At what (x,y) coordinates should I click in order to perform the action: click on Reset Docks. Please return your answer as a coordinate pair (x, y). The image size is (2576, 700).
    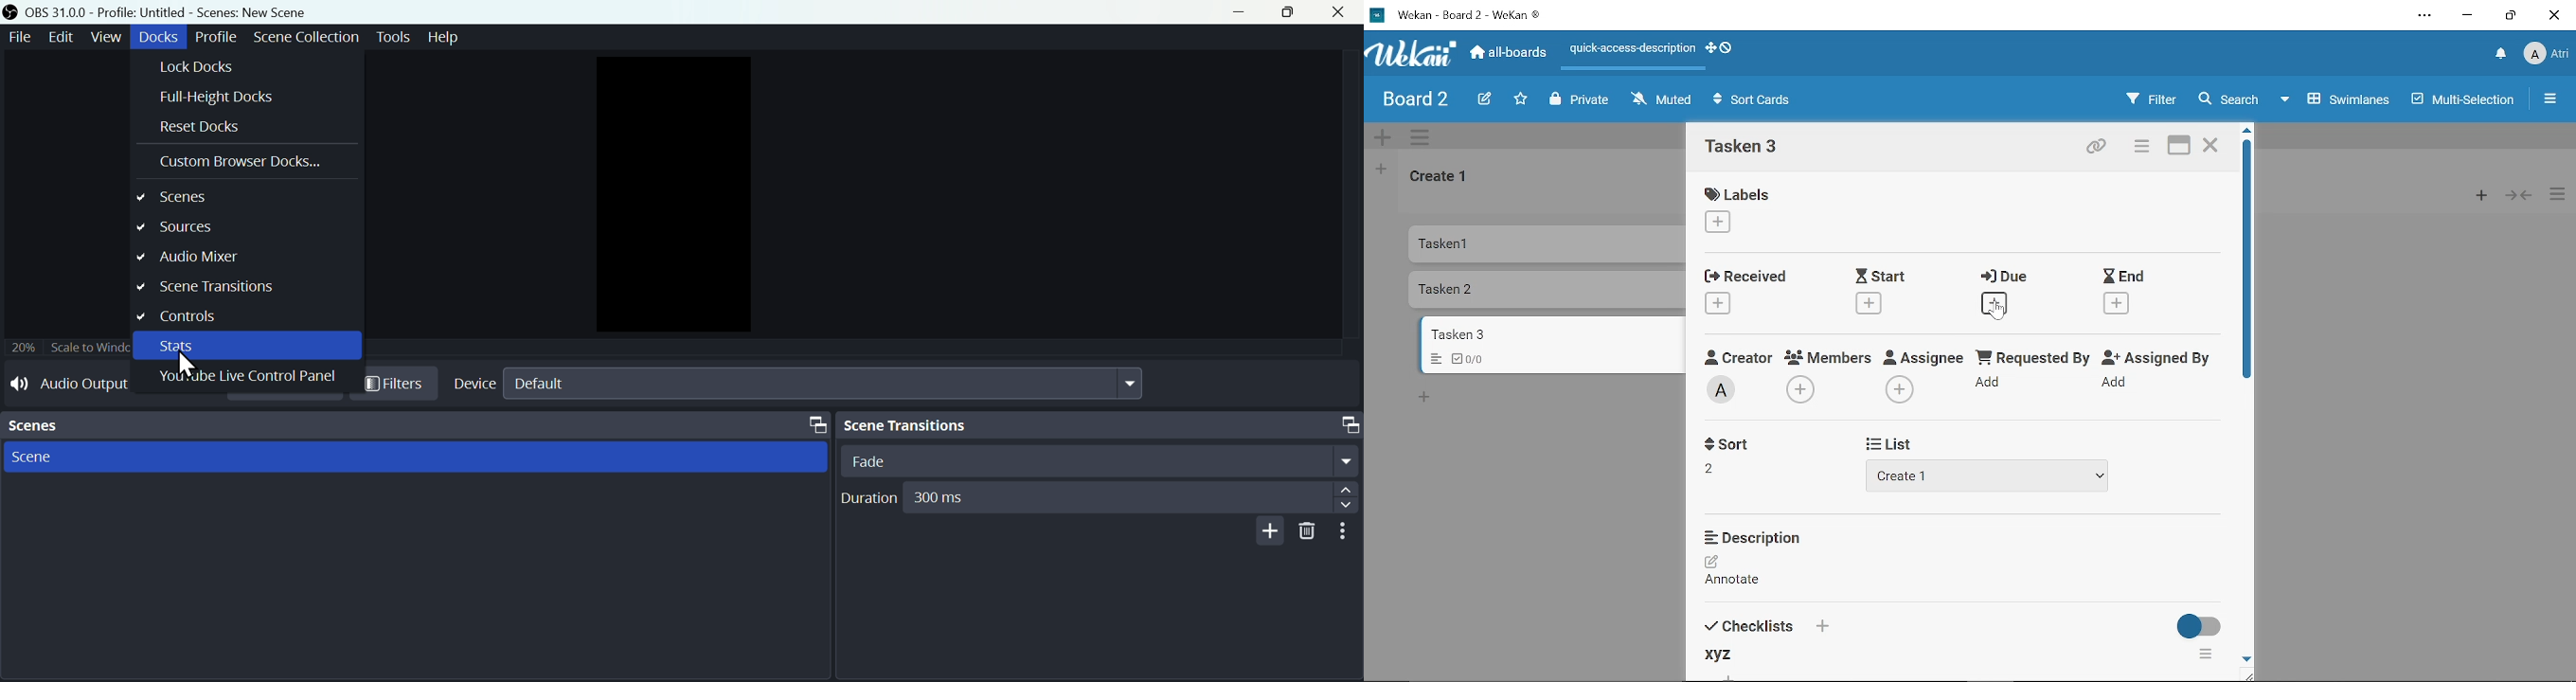
    Looking at the image, I should click on (213, 126).